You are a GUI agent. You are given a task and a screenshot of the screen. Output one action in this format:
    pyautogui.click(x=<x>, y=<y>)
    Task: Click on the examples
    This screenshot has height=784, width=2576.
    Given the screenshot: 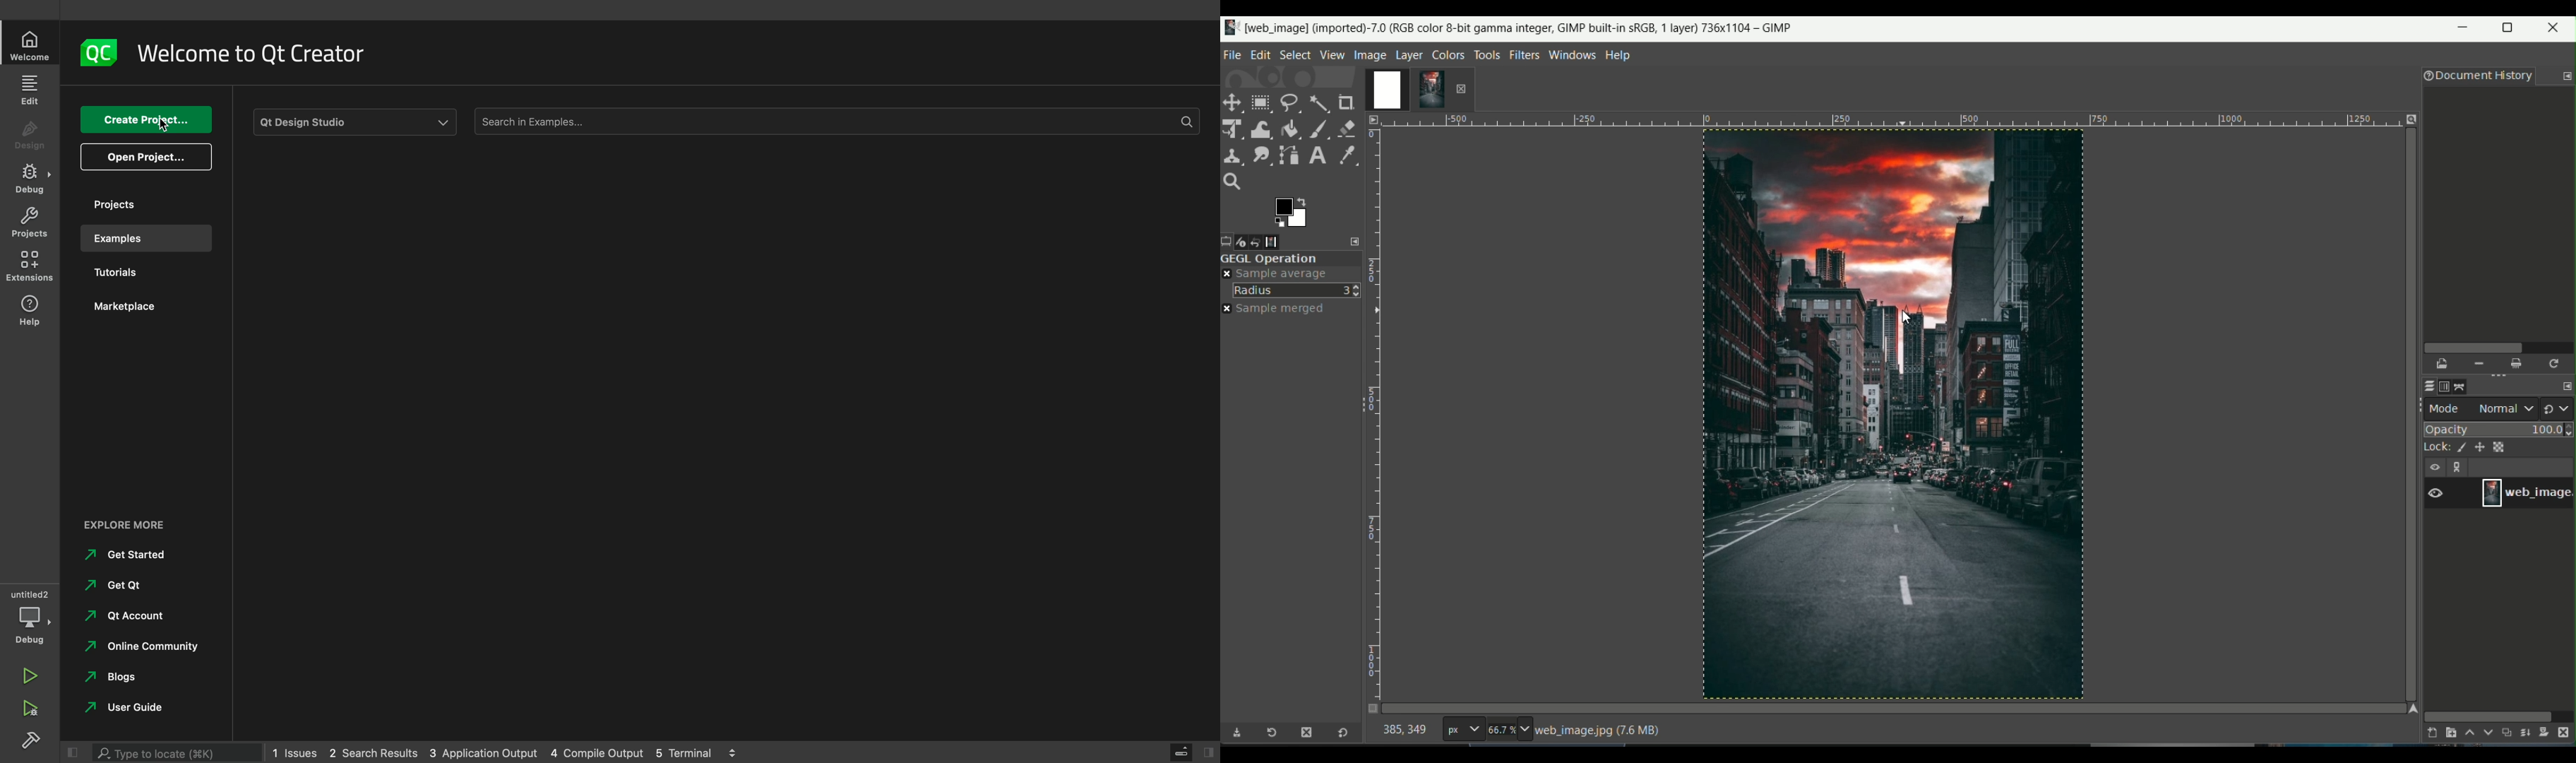 What is the action you would take?
    pyautogui.click(x=147, y=238)
    